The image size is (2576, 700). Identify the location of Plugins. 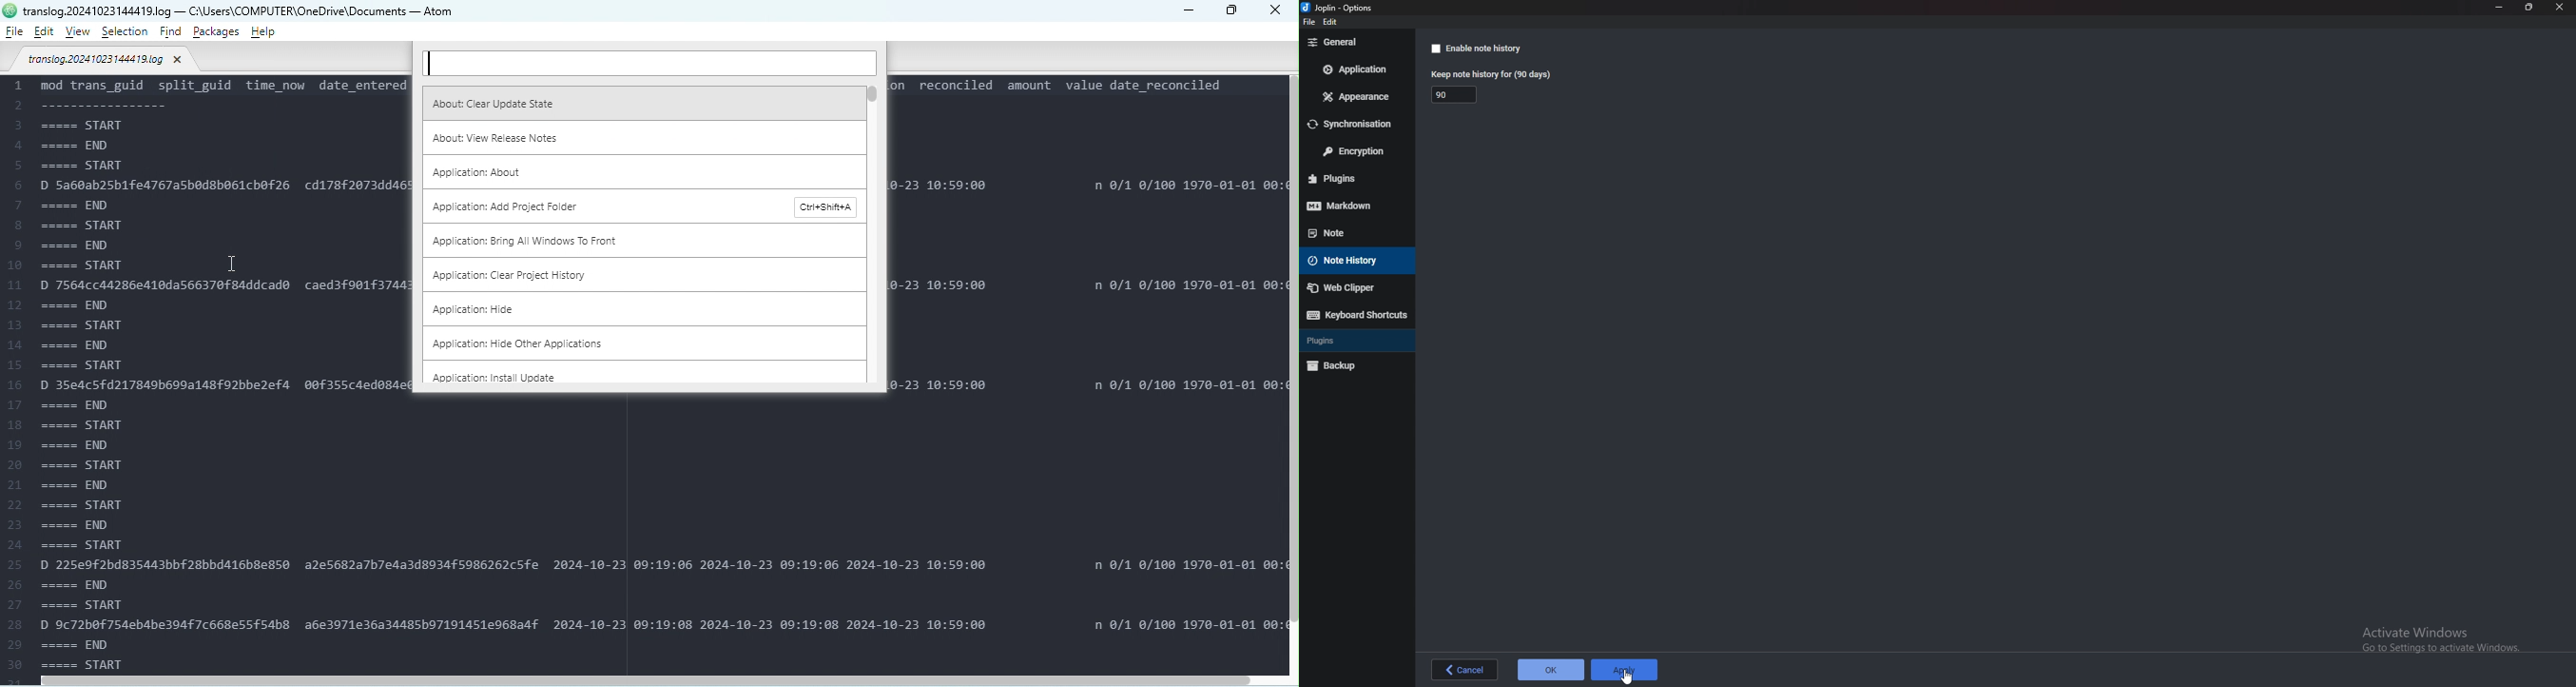
(1352, 340).